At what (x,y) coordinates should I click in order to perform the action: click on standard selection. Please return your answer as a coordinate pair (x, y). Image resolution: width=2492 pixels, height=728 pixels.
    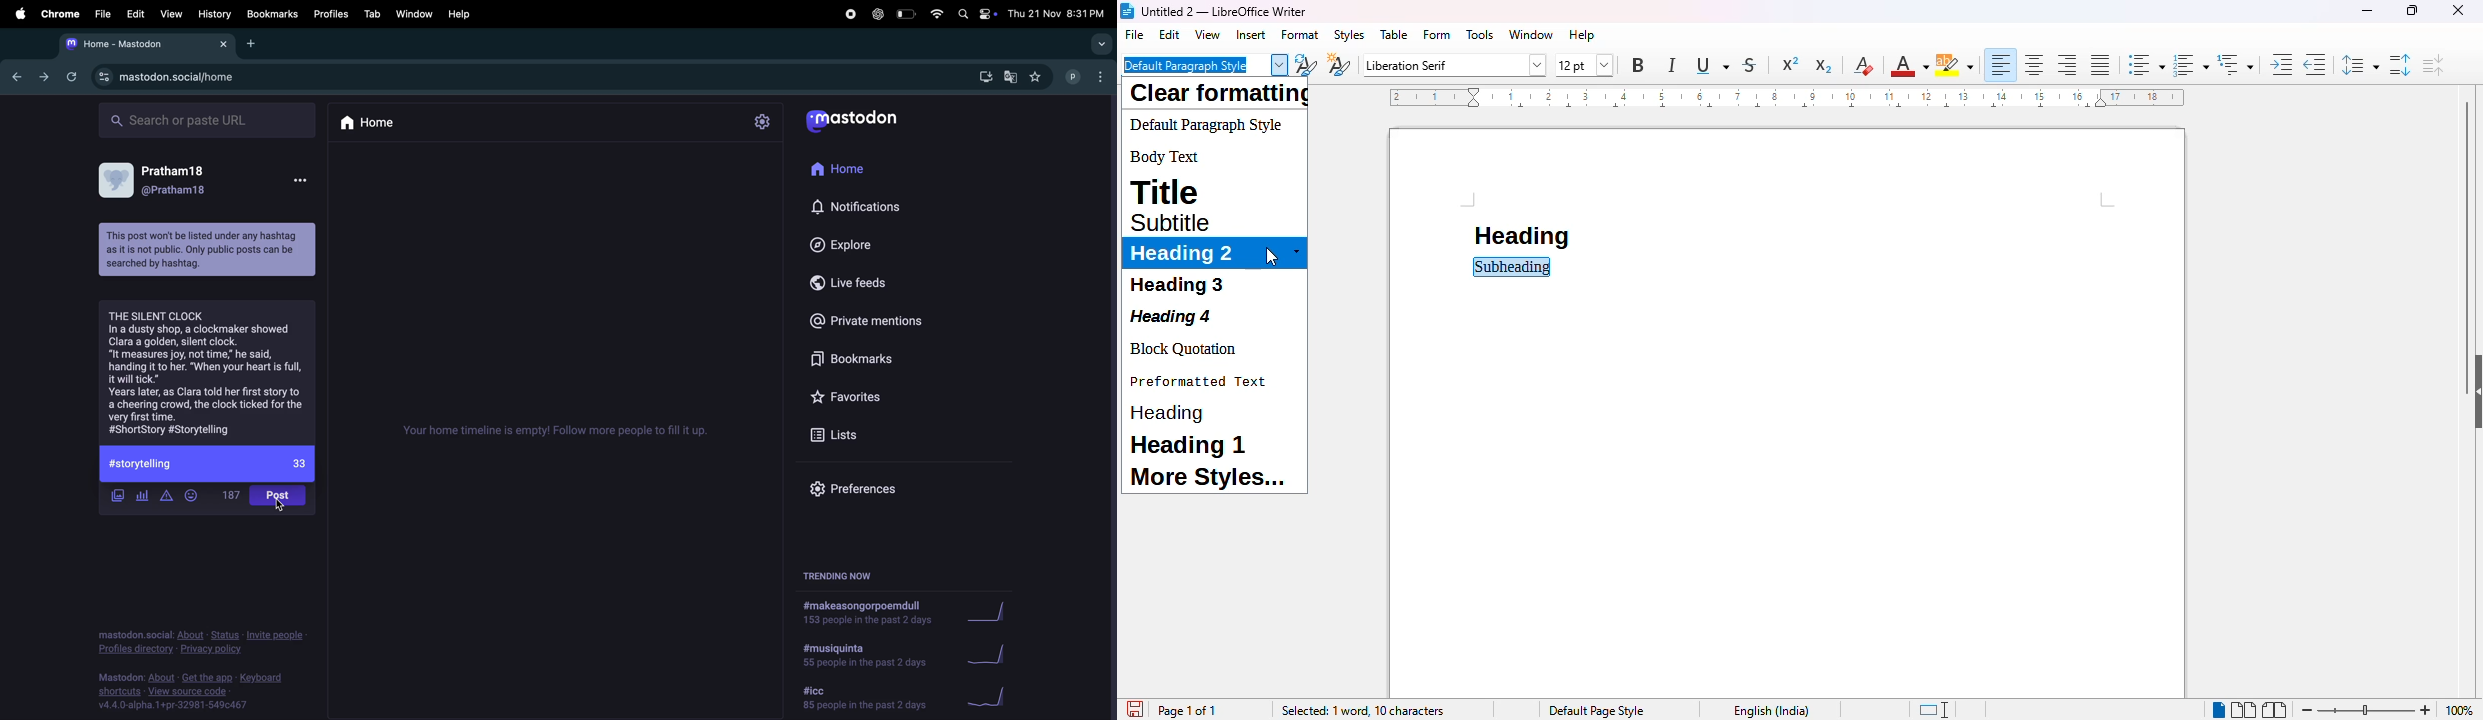
    Looking at the image, I should click on (1934, 710).